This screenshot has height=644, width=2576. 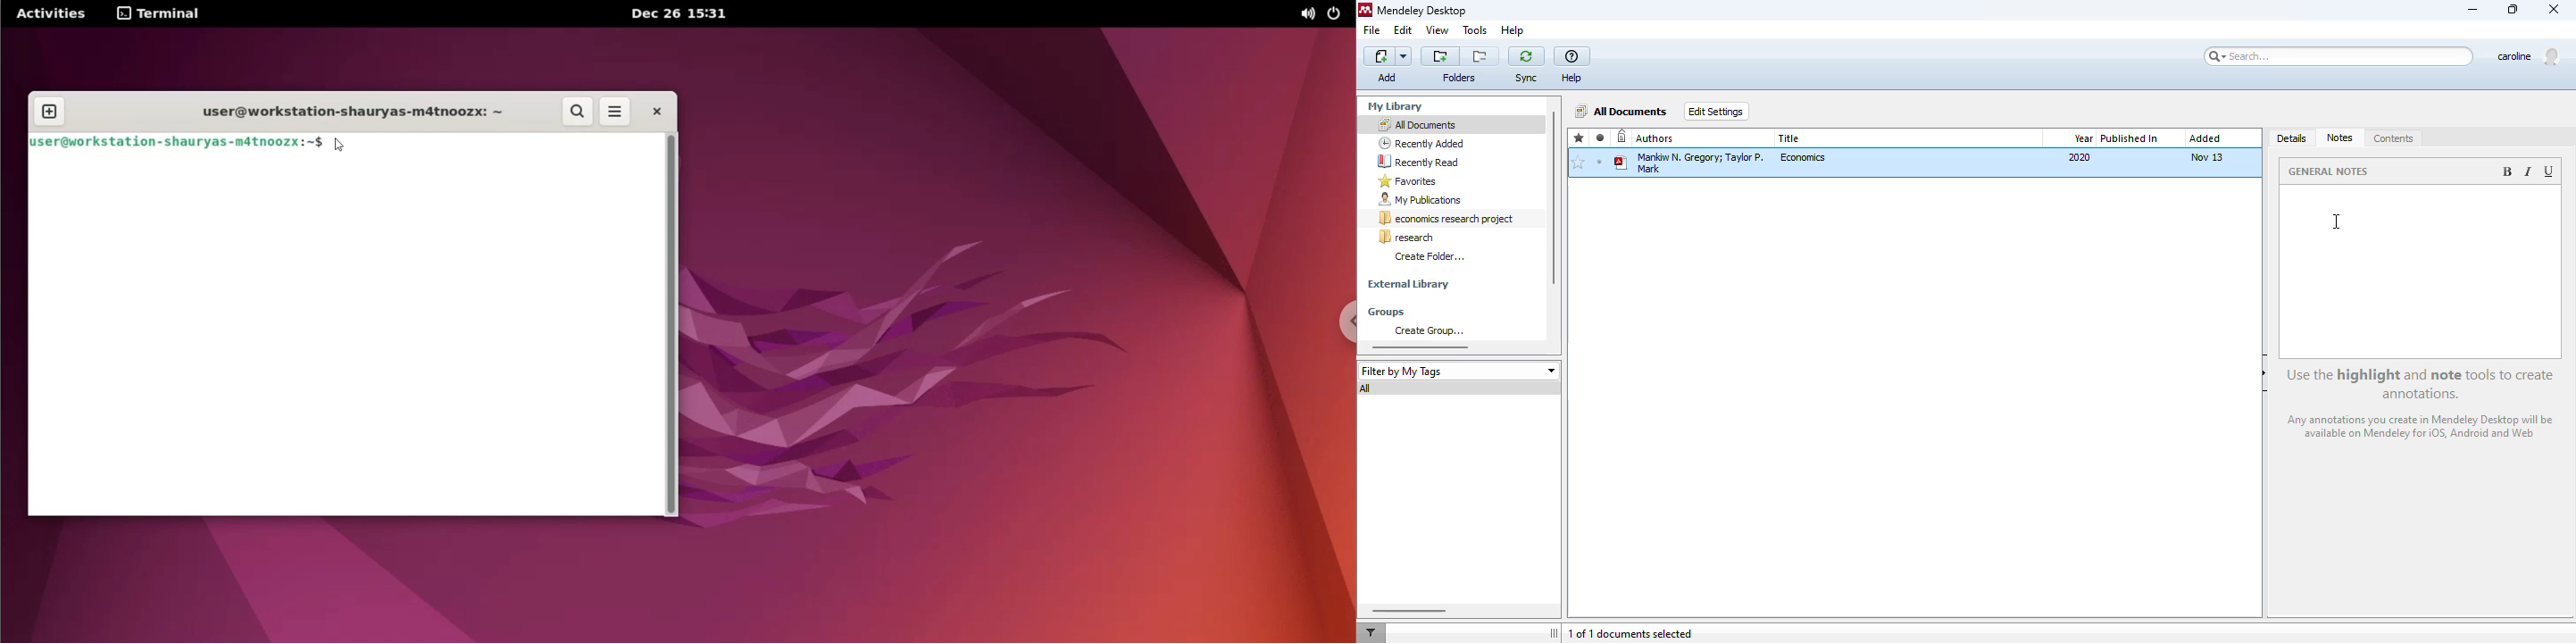 What do you see at coordinates (52, 105) in the screenshot?
I see `new terminal tab` at bounding box center [52, 105].